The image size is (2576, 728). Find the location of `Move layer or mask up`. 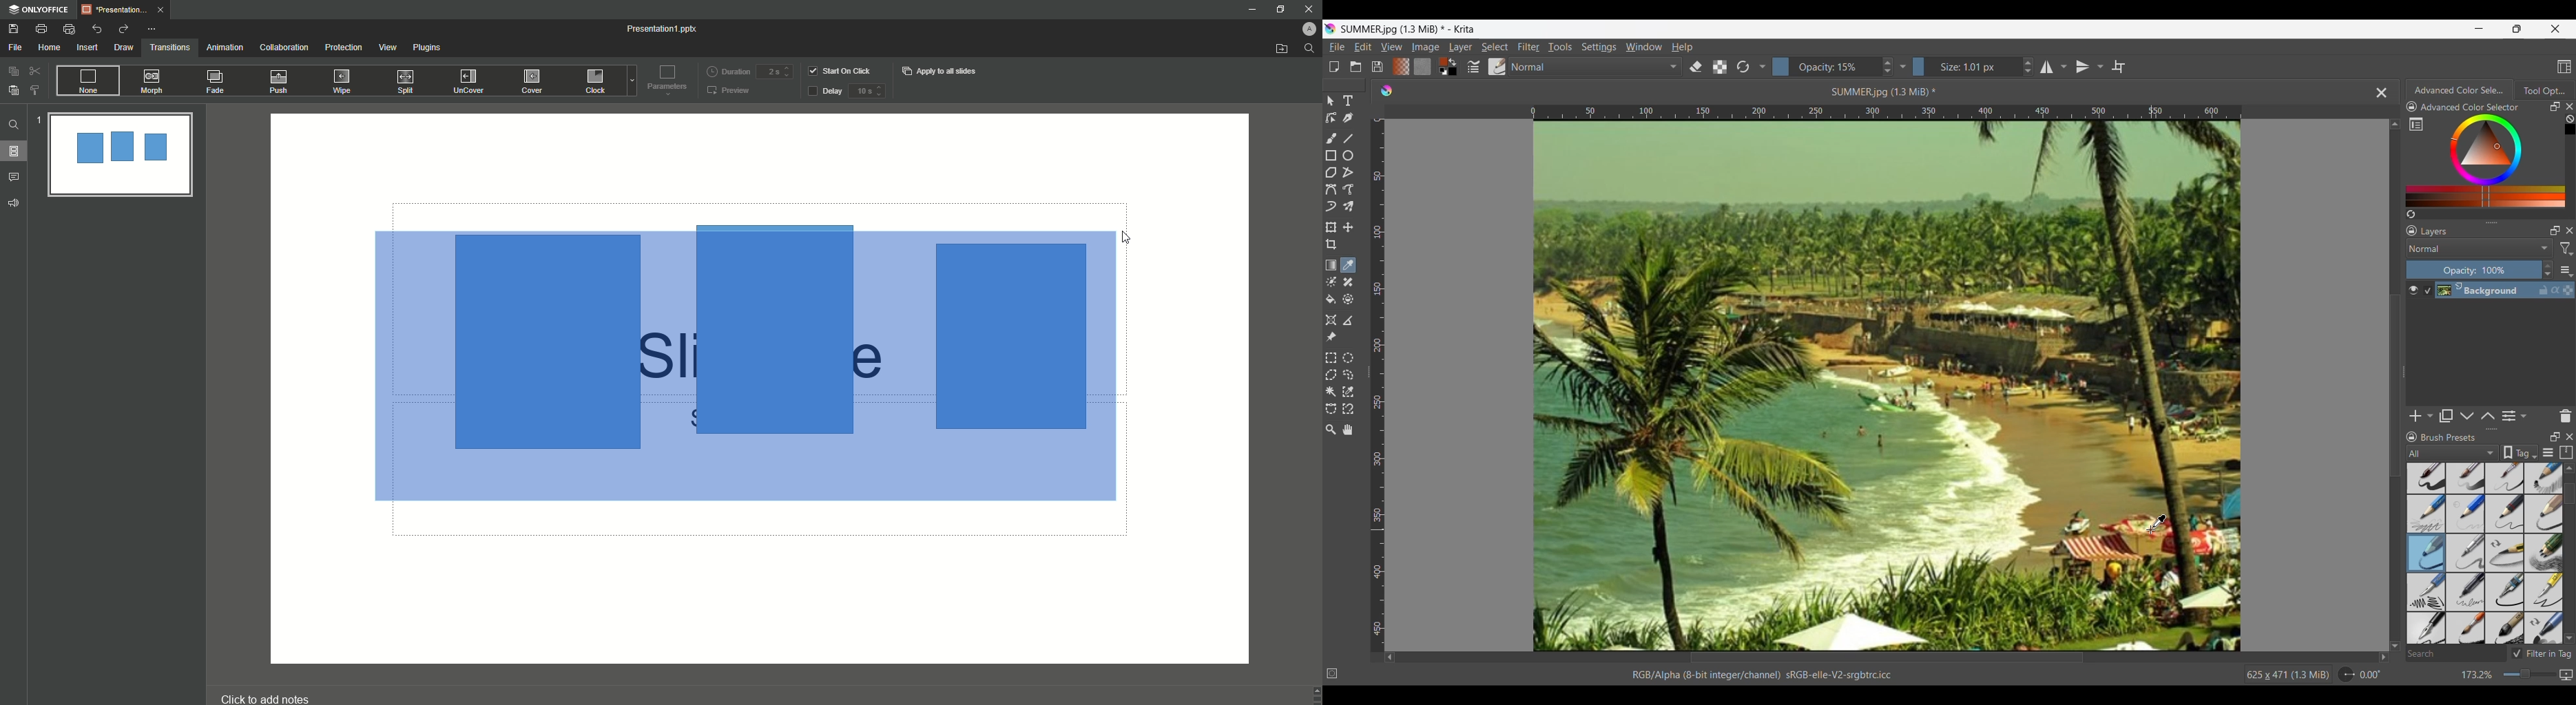

Move layer or mask up is located at coordinates (2487, 416).